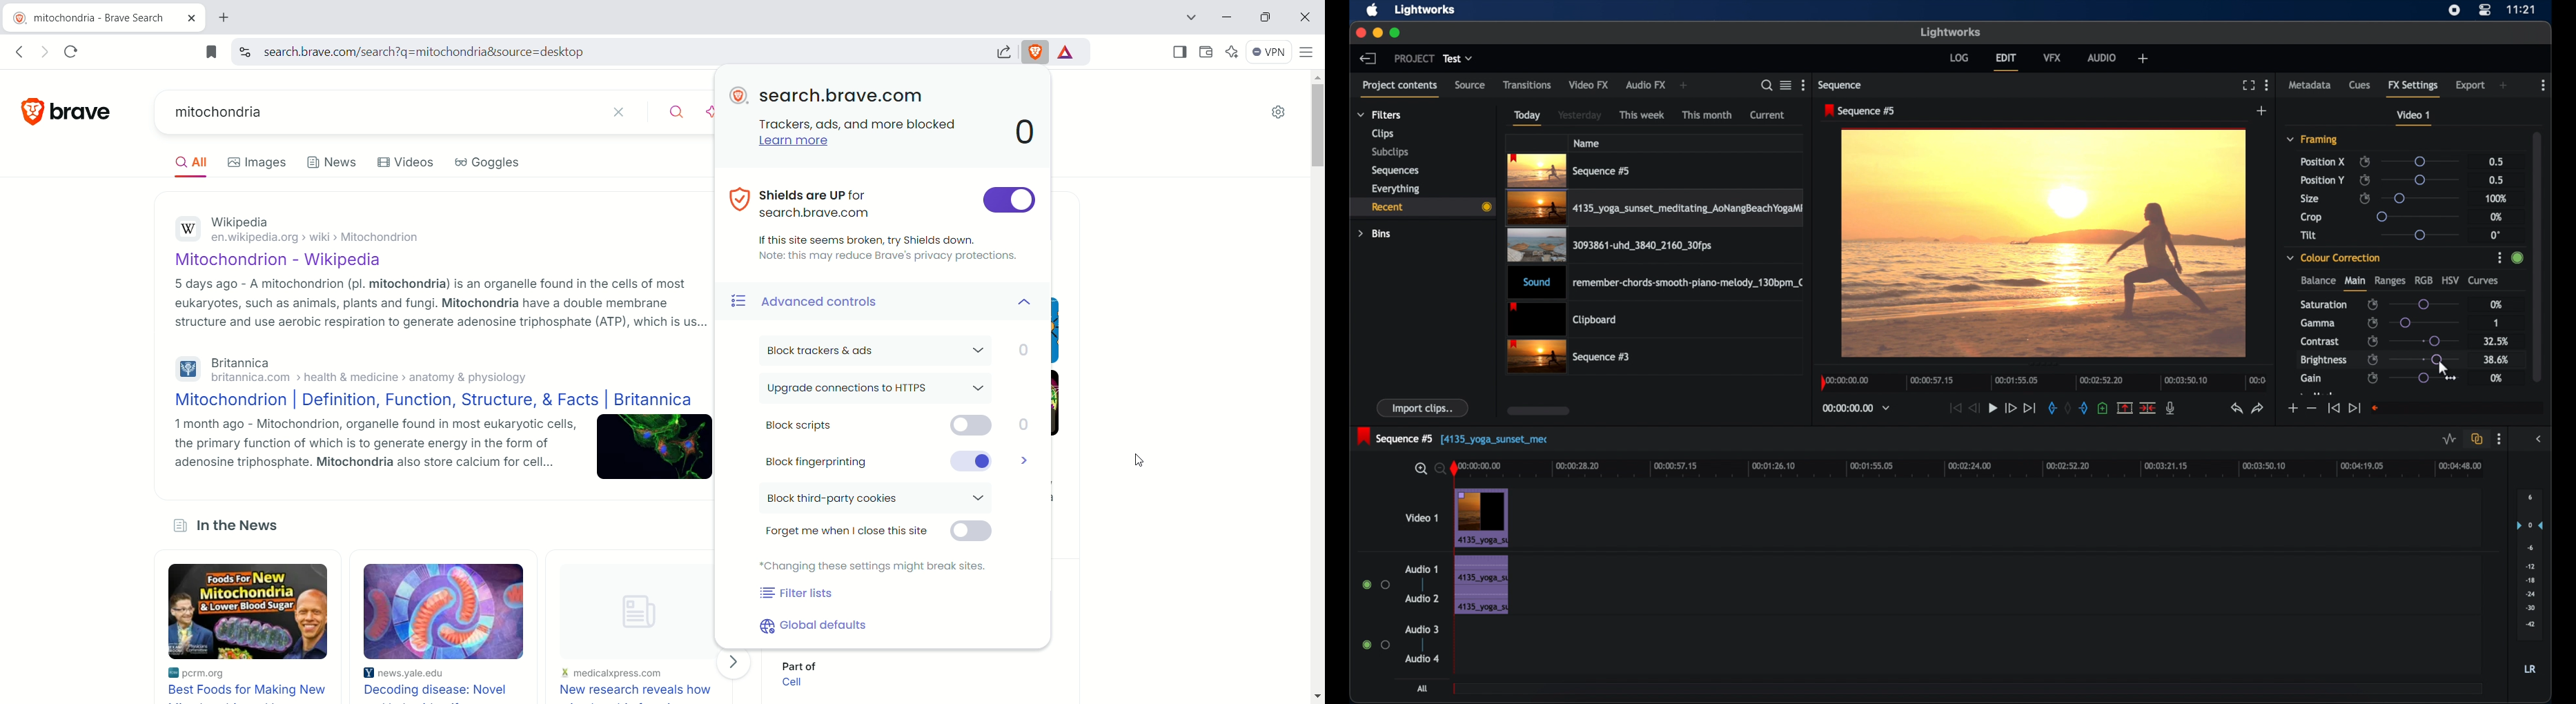  What do you see at coordinates (1395, 189) in the screenshot?
I see `everything` at bounding box center [1395, 189].